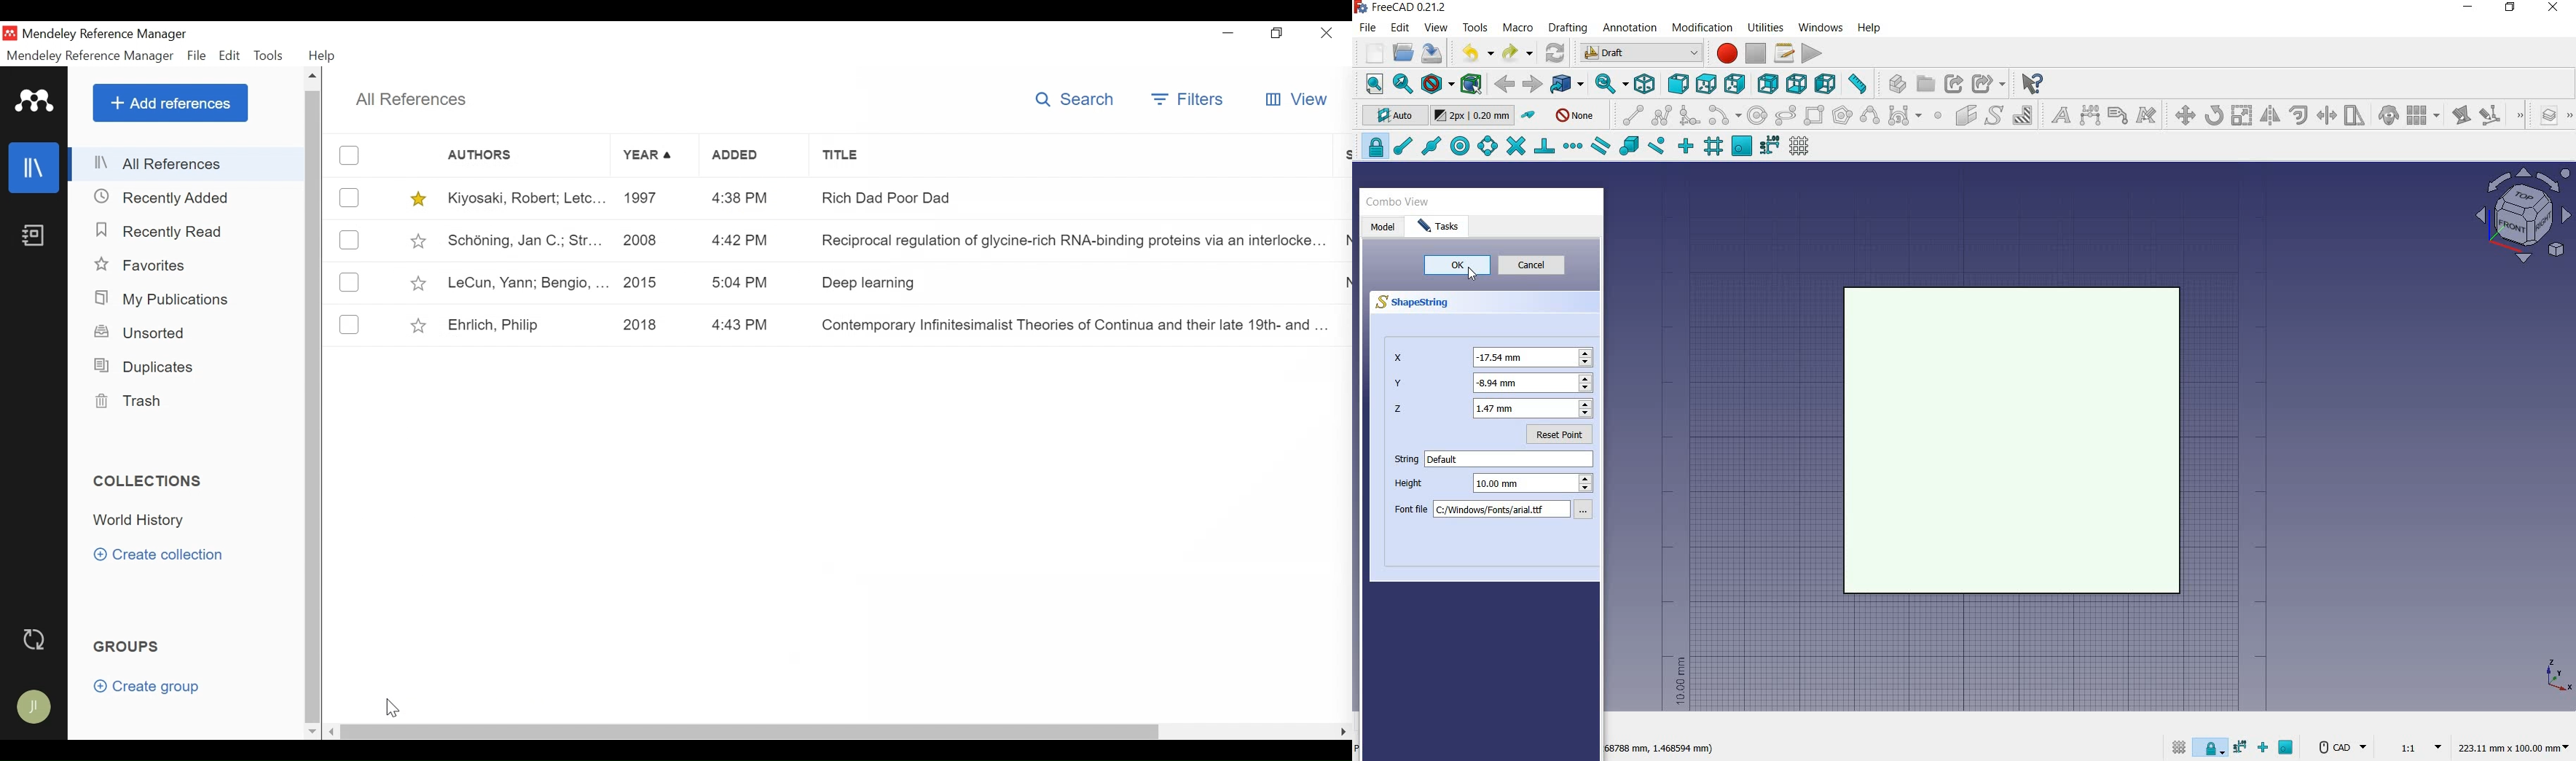  Describe the element at coordinates (1842, 114) in the screenshot. I see `polygon` at that location.